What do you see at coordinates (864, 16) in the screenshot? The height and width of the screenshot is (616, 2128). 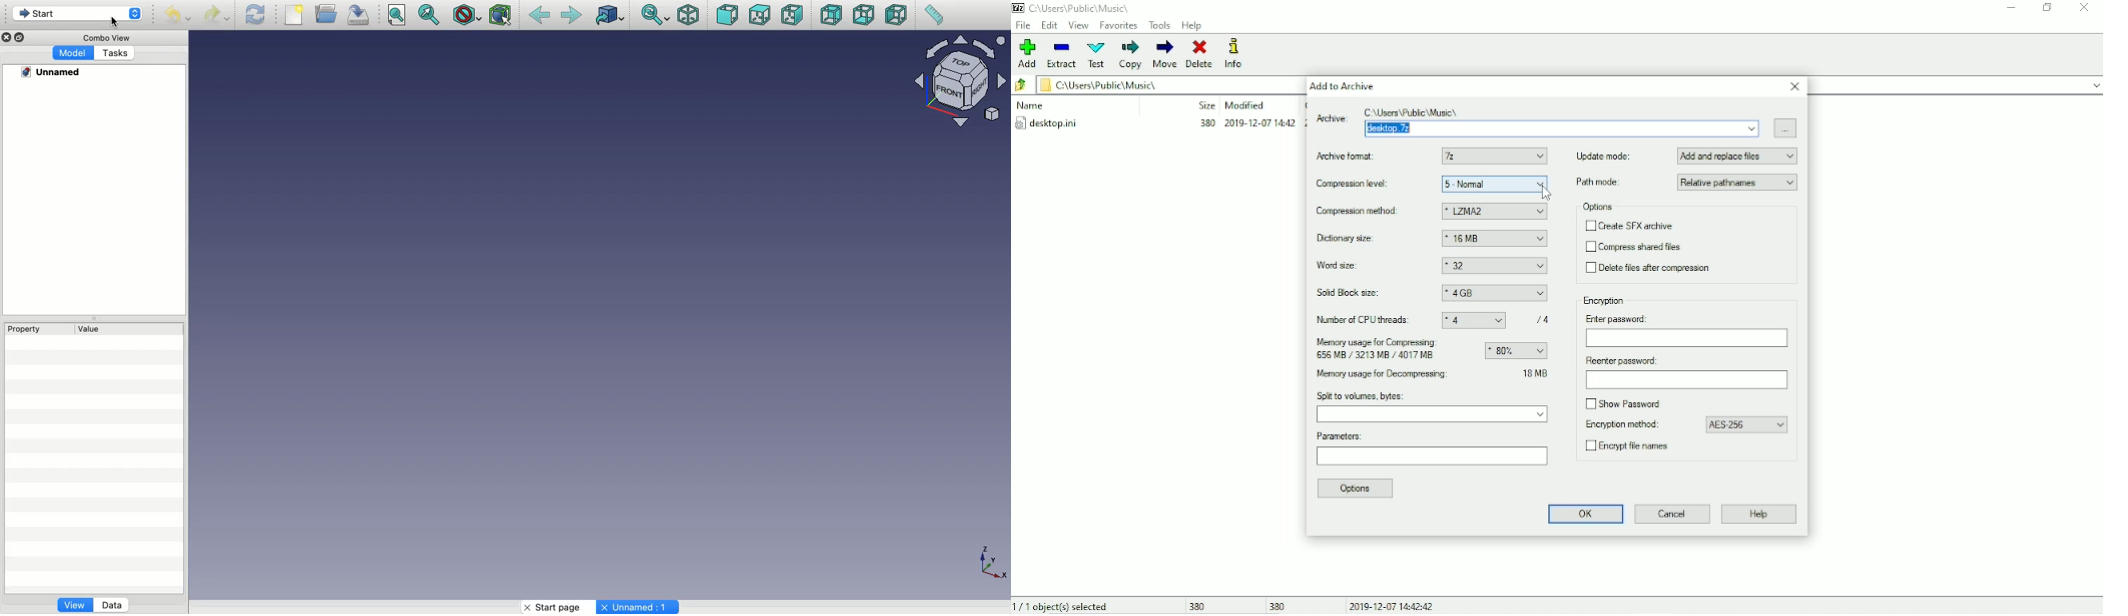 I see `Bottom` at bounding box center [864, 16].